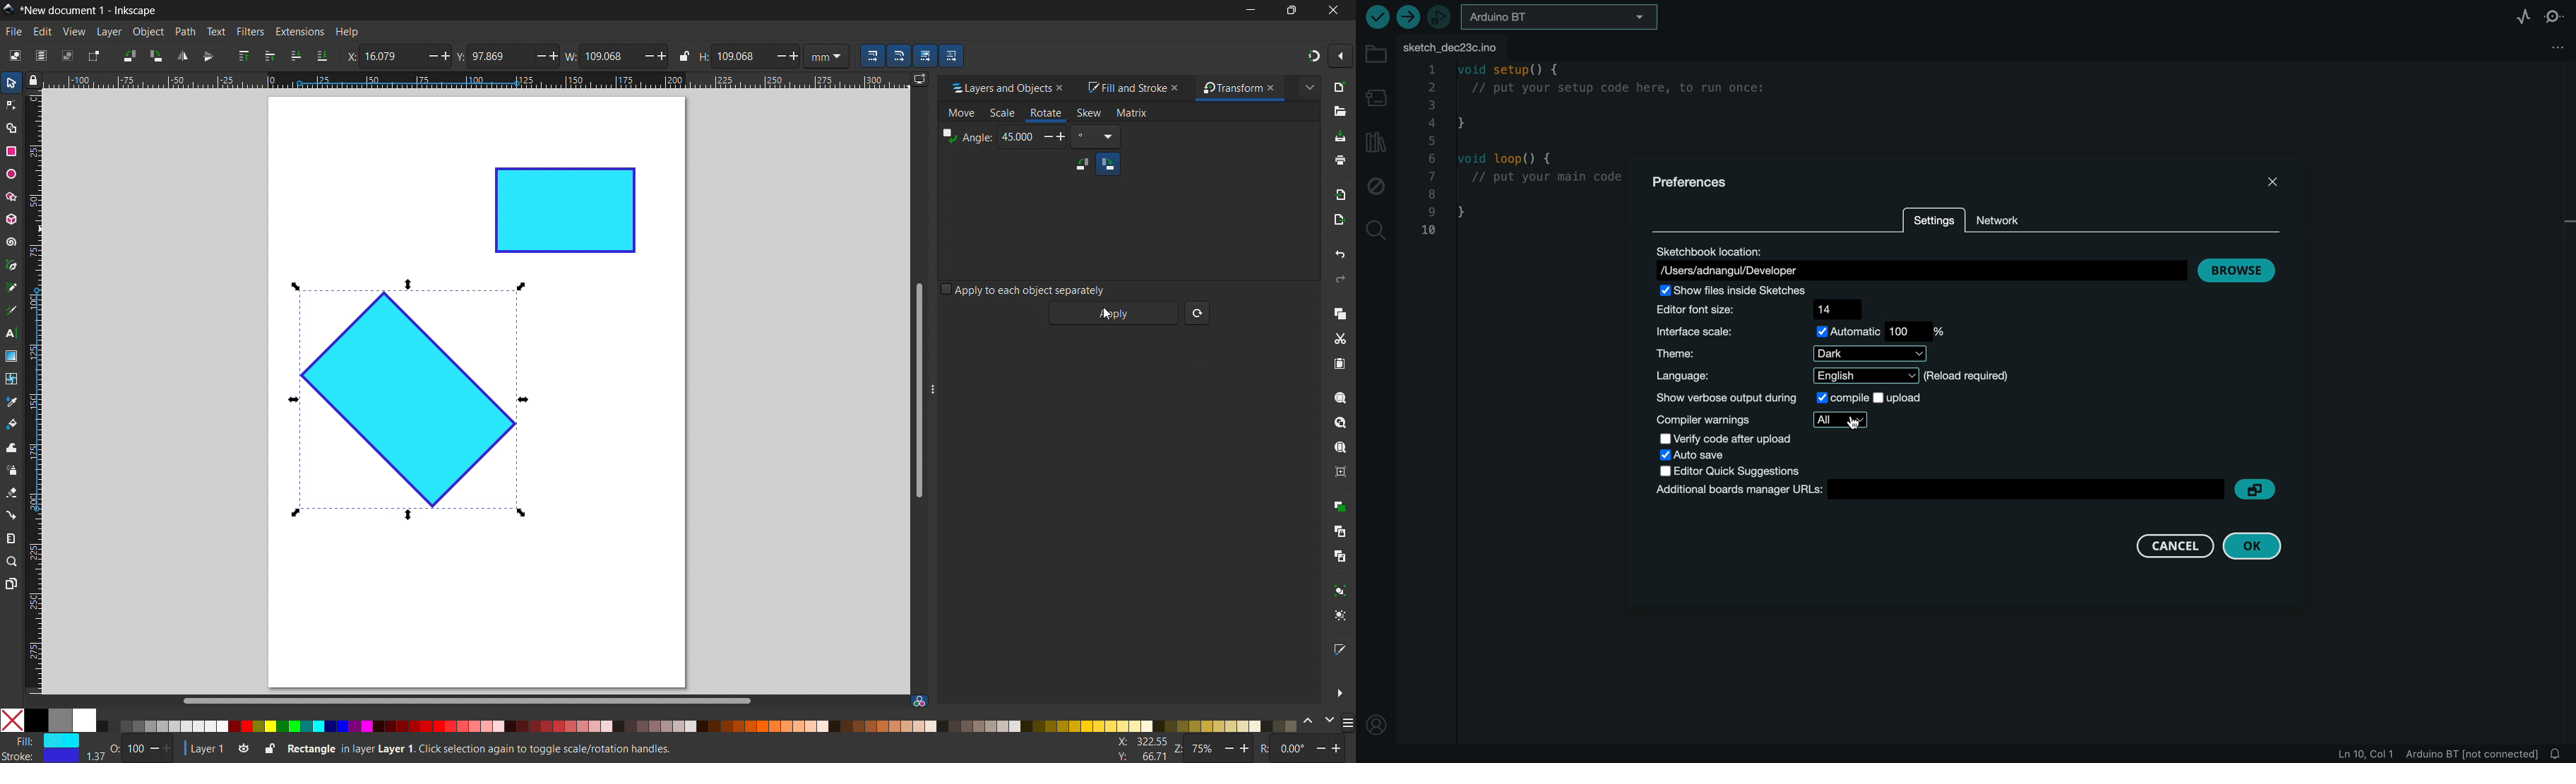 Image resolution: width=2576 pixels, height=784 pixels. Describe the element at coordinates (1556, 19) in the screenshot. I see `board selecter` at that location.